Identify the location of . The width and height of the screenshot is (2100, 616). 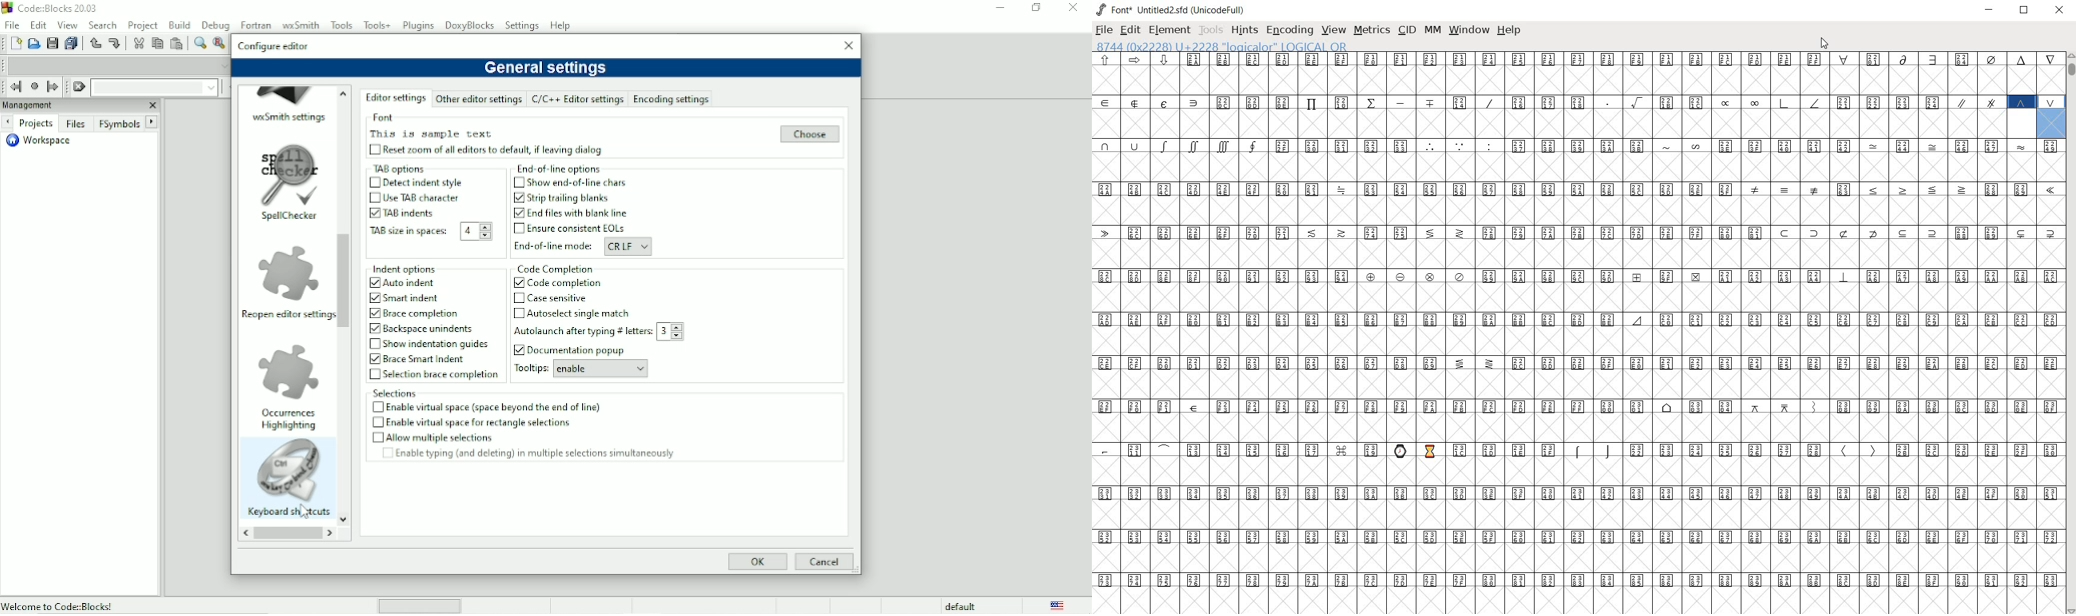
(372, 359).